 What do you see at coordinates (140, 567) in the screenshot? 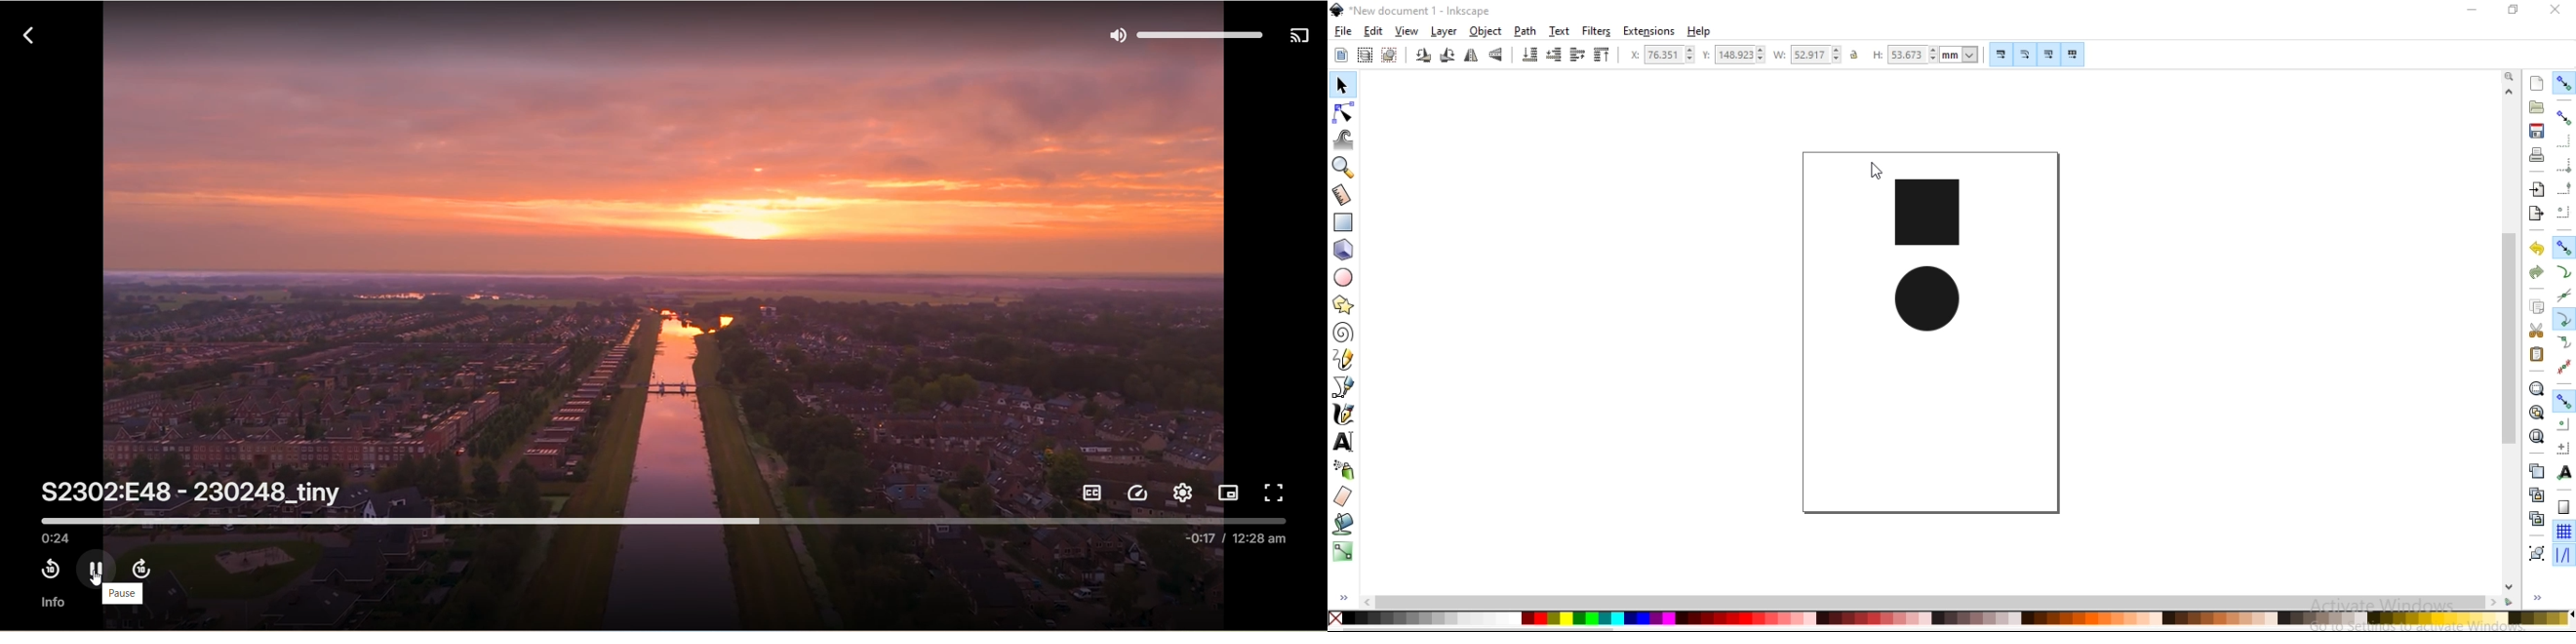
I see `fast forward` at bounding box center [140, 567].